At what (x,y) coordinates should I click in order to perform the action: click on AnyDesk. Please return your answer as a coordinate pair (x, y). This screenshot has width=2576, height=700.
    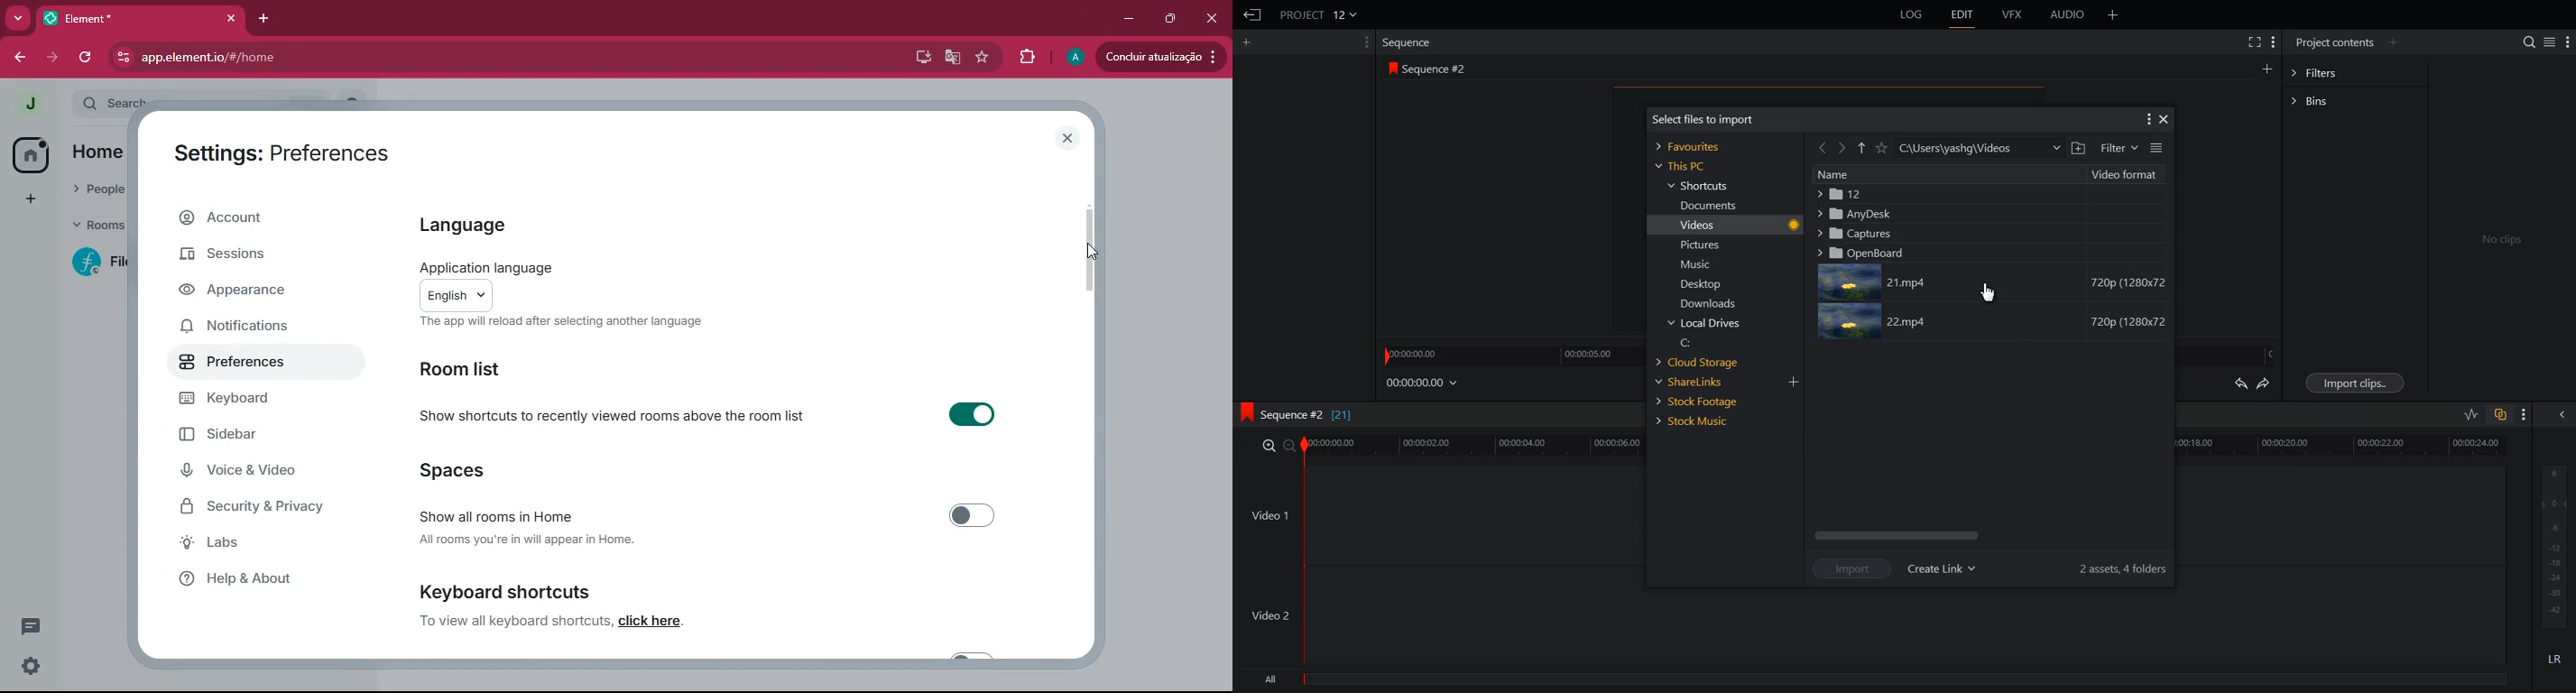
    Looking at the image, I should click on (1988, 213).